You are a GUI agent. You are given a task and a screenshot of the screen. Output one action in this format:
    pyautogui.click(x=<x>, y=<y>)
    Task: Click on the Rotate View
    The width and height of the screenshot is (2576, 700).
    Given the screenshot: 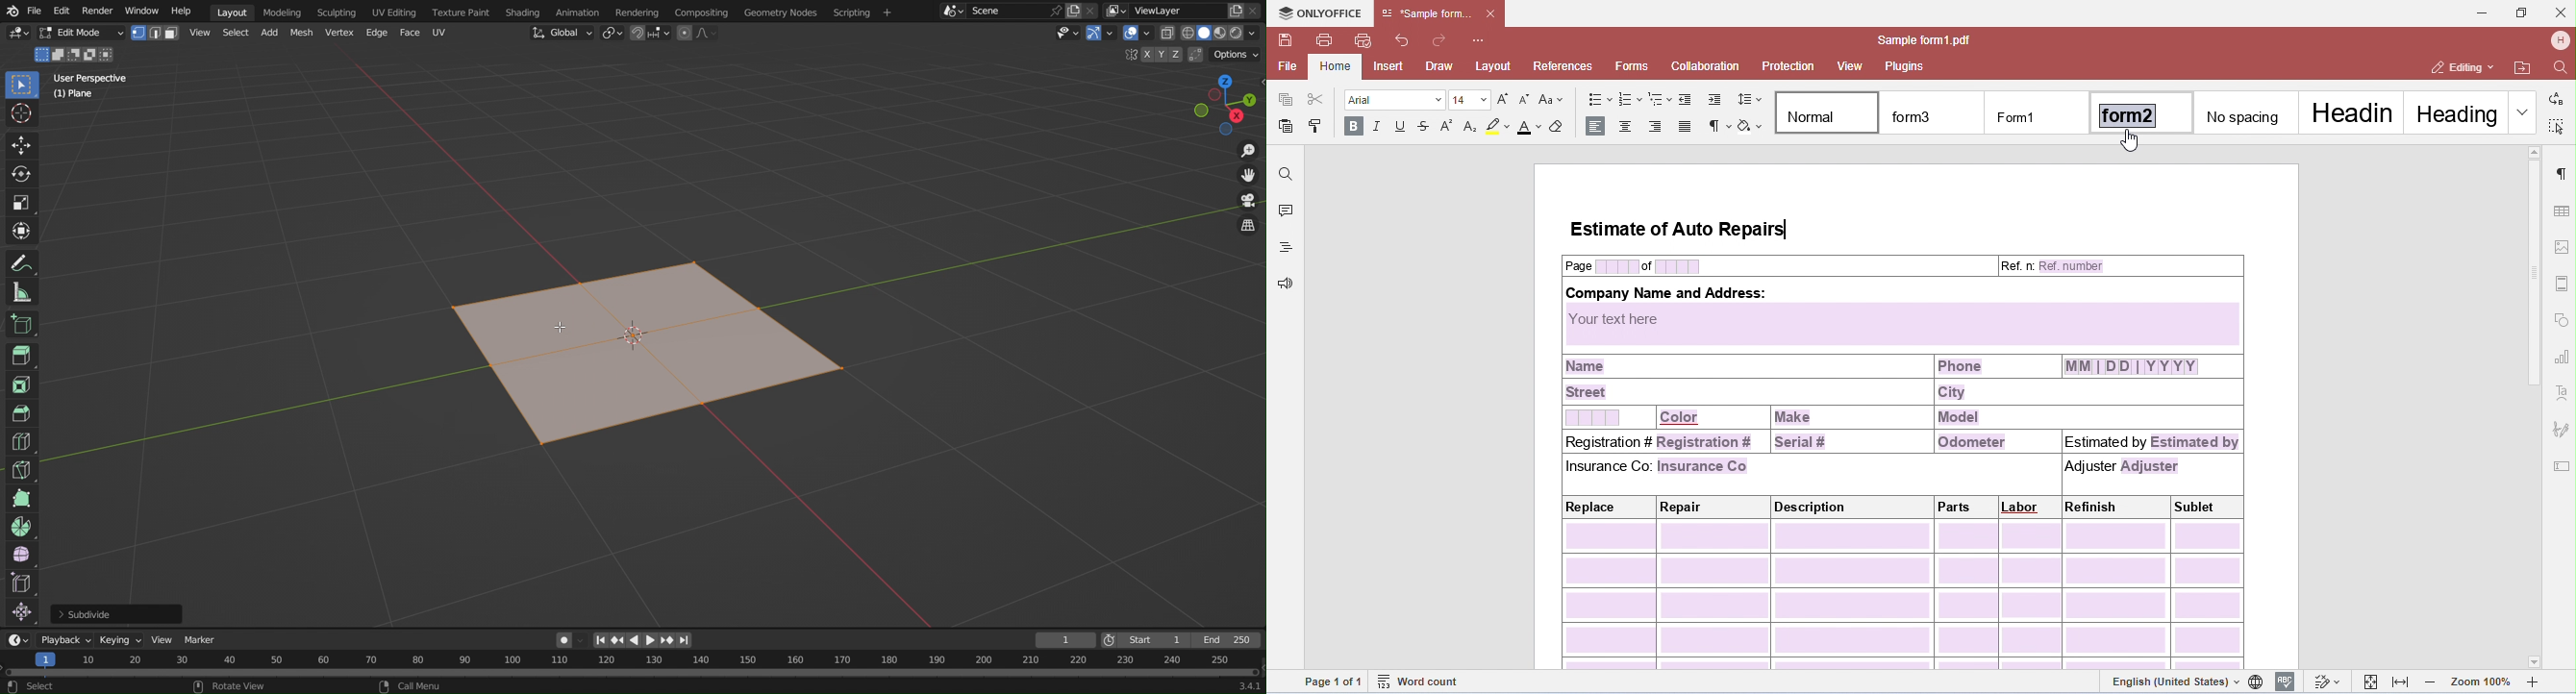 What is the action you would take?
    pyautogui.click(x=235, y=687)
    